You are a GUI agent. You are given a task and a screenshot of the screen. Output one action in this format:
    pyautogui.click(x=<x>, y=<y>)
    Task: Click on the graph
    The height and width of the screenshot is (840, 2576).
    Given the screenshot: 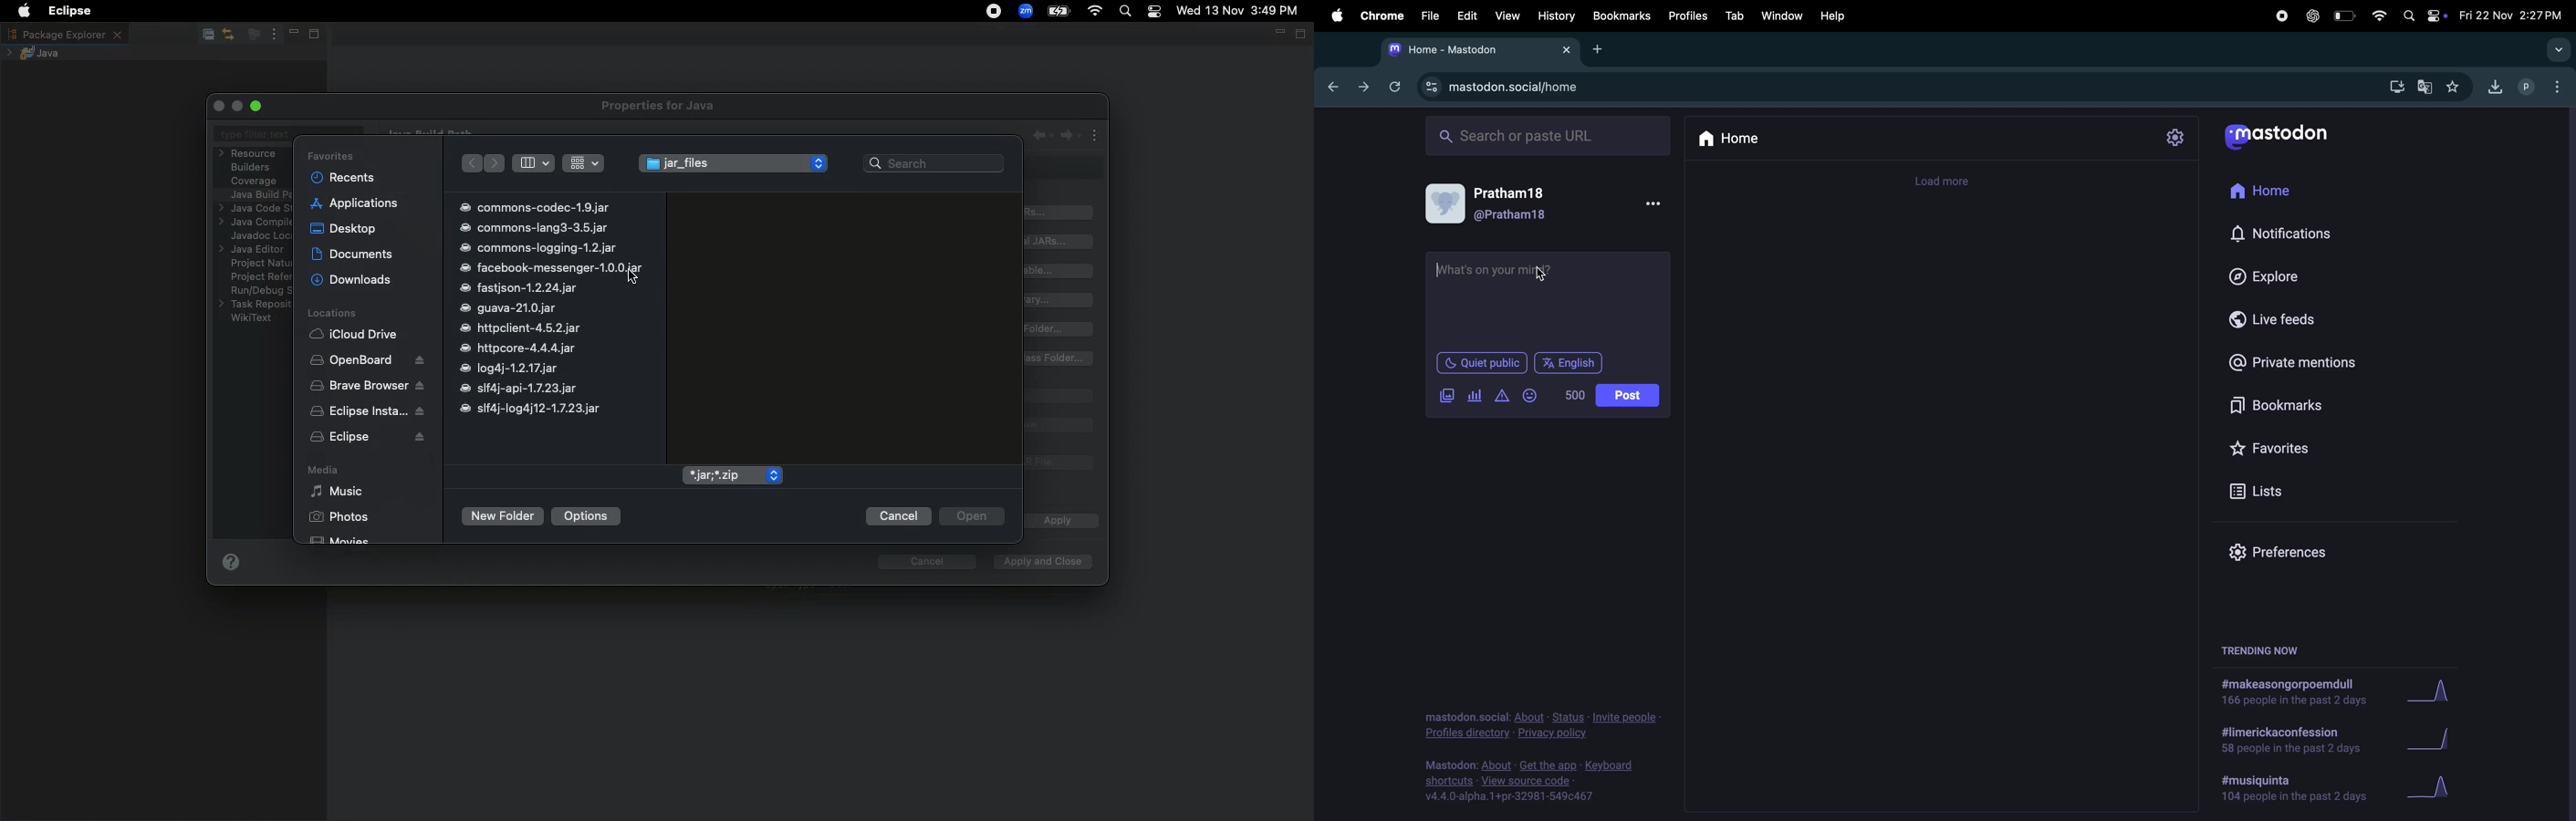 What is the action you would take?
    pyautogui.click(x=2437, y=788)
    